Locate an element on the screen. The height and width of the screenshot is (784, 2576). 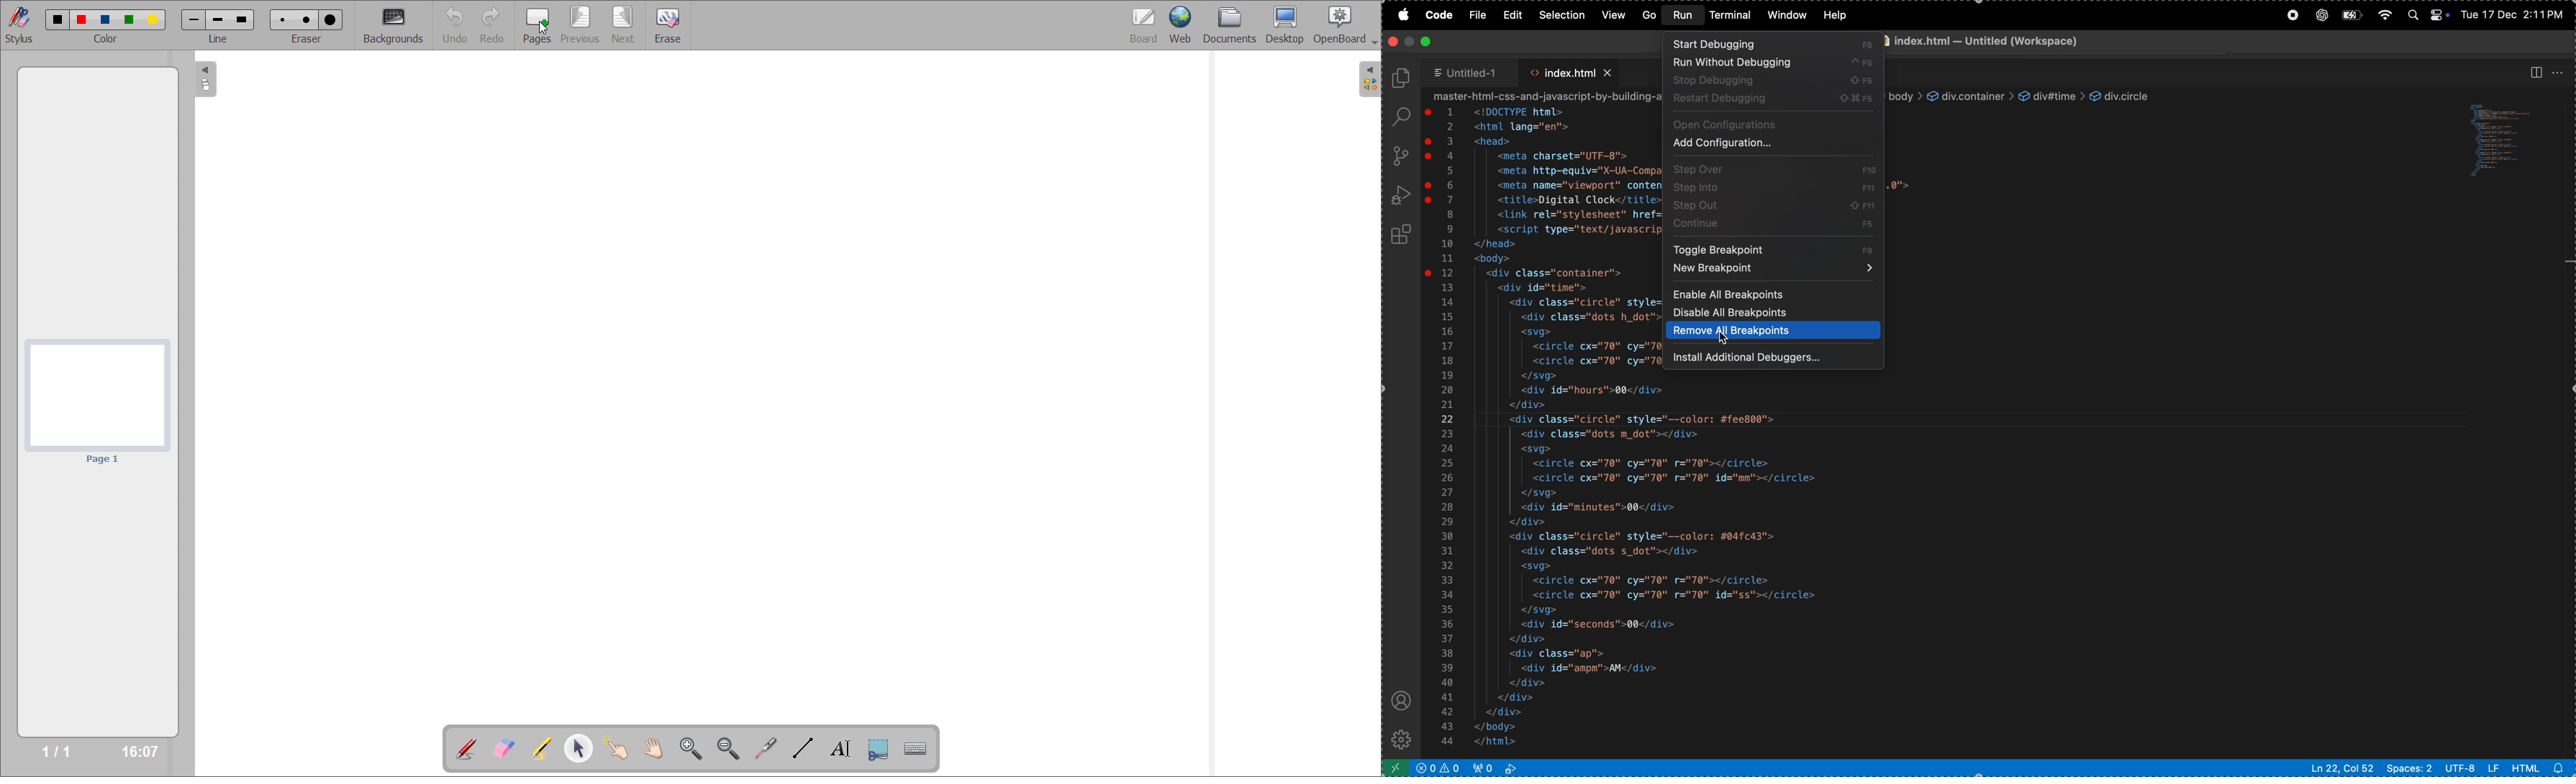
terminal is located at coordinates (1732, 17).